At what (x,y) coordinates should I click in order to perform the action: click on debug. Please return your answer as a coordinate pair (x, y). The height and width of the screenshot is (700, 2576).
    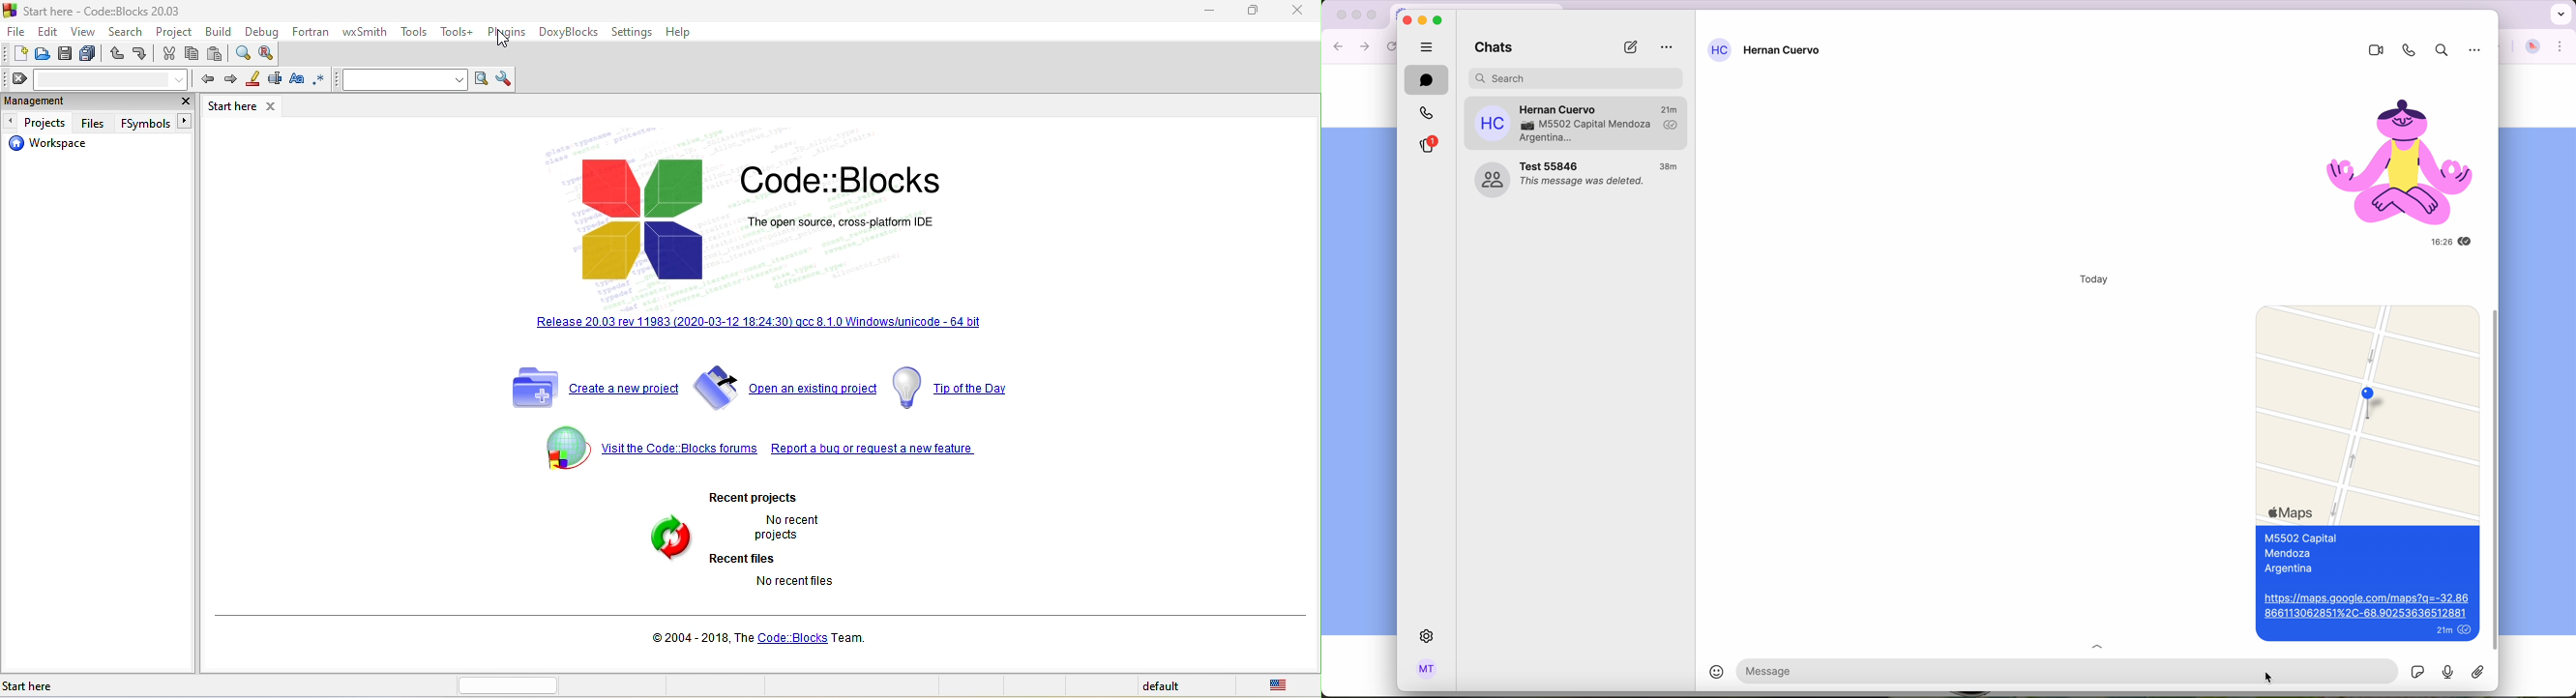
    Looking at the image, I should click on (264, 30).